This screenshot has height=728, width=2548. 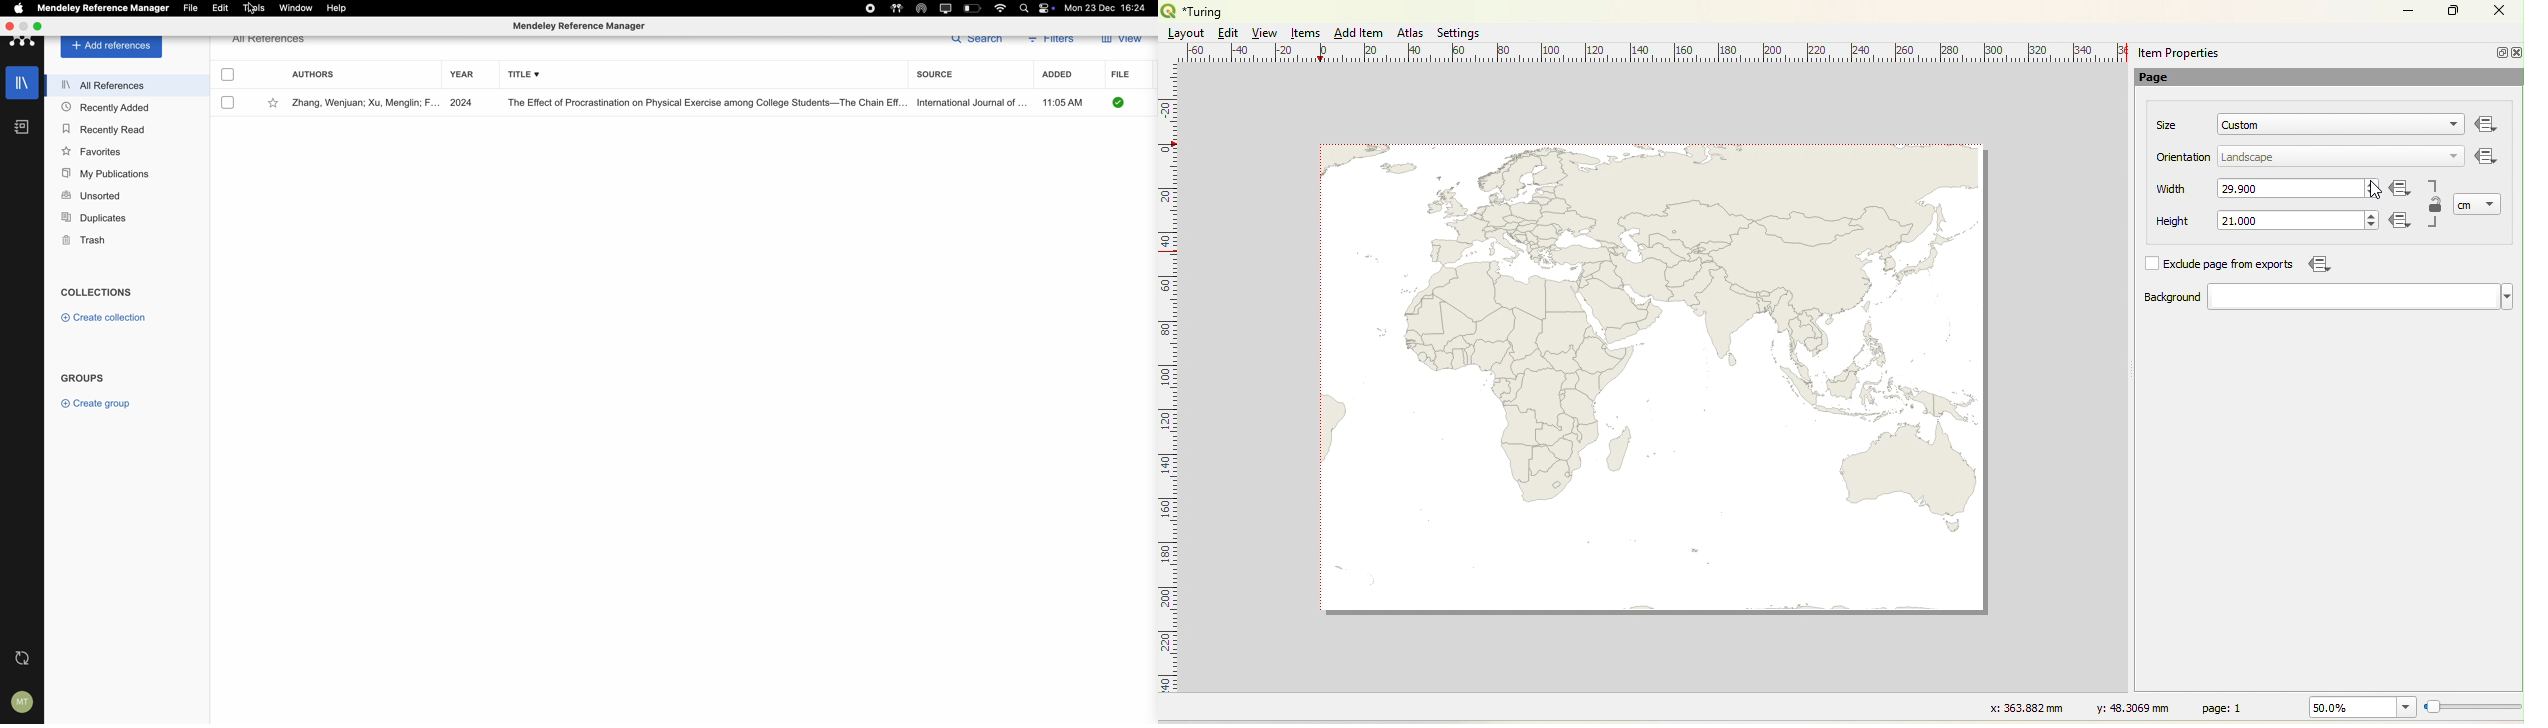 I want to click on Mendeley logo, so click(x=22, y=44).